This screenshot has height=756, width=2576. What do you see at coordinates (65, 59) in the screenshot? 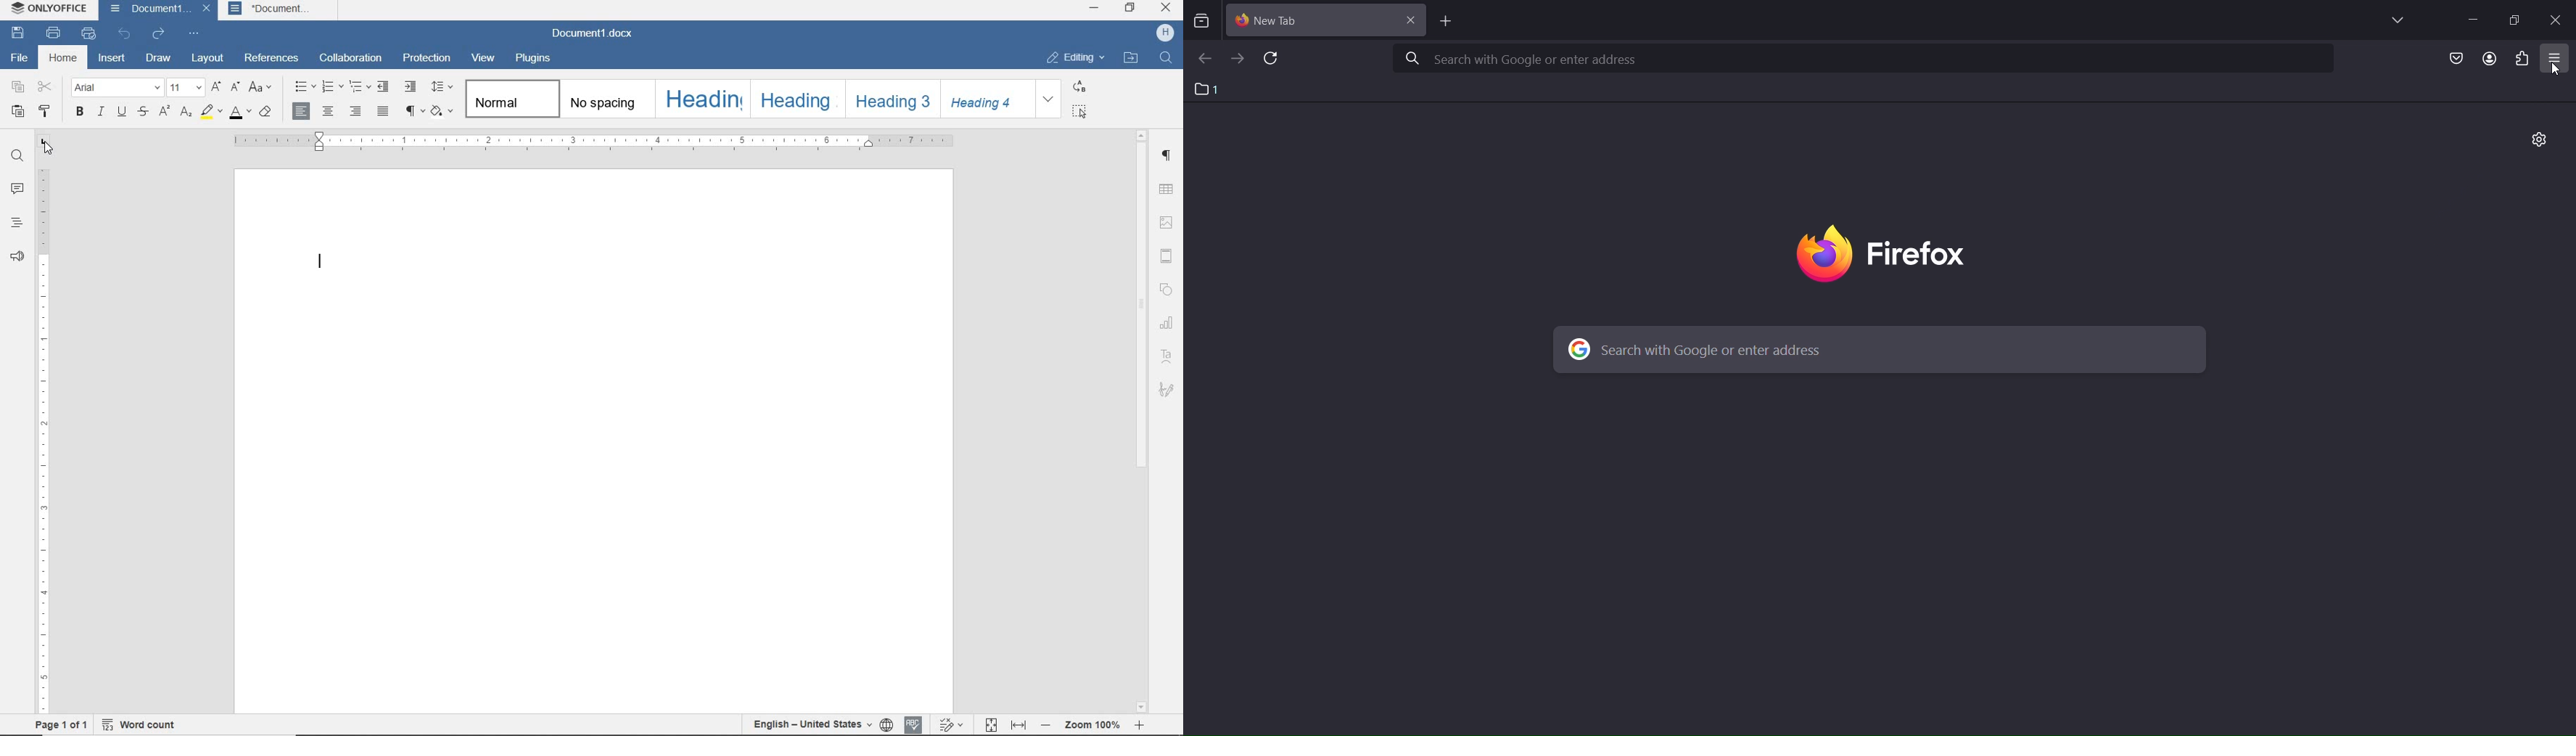
I see `HOME` at bounding box center [65, 59].